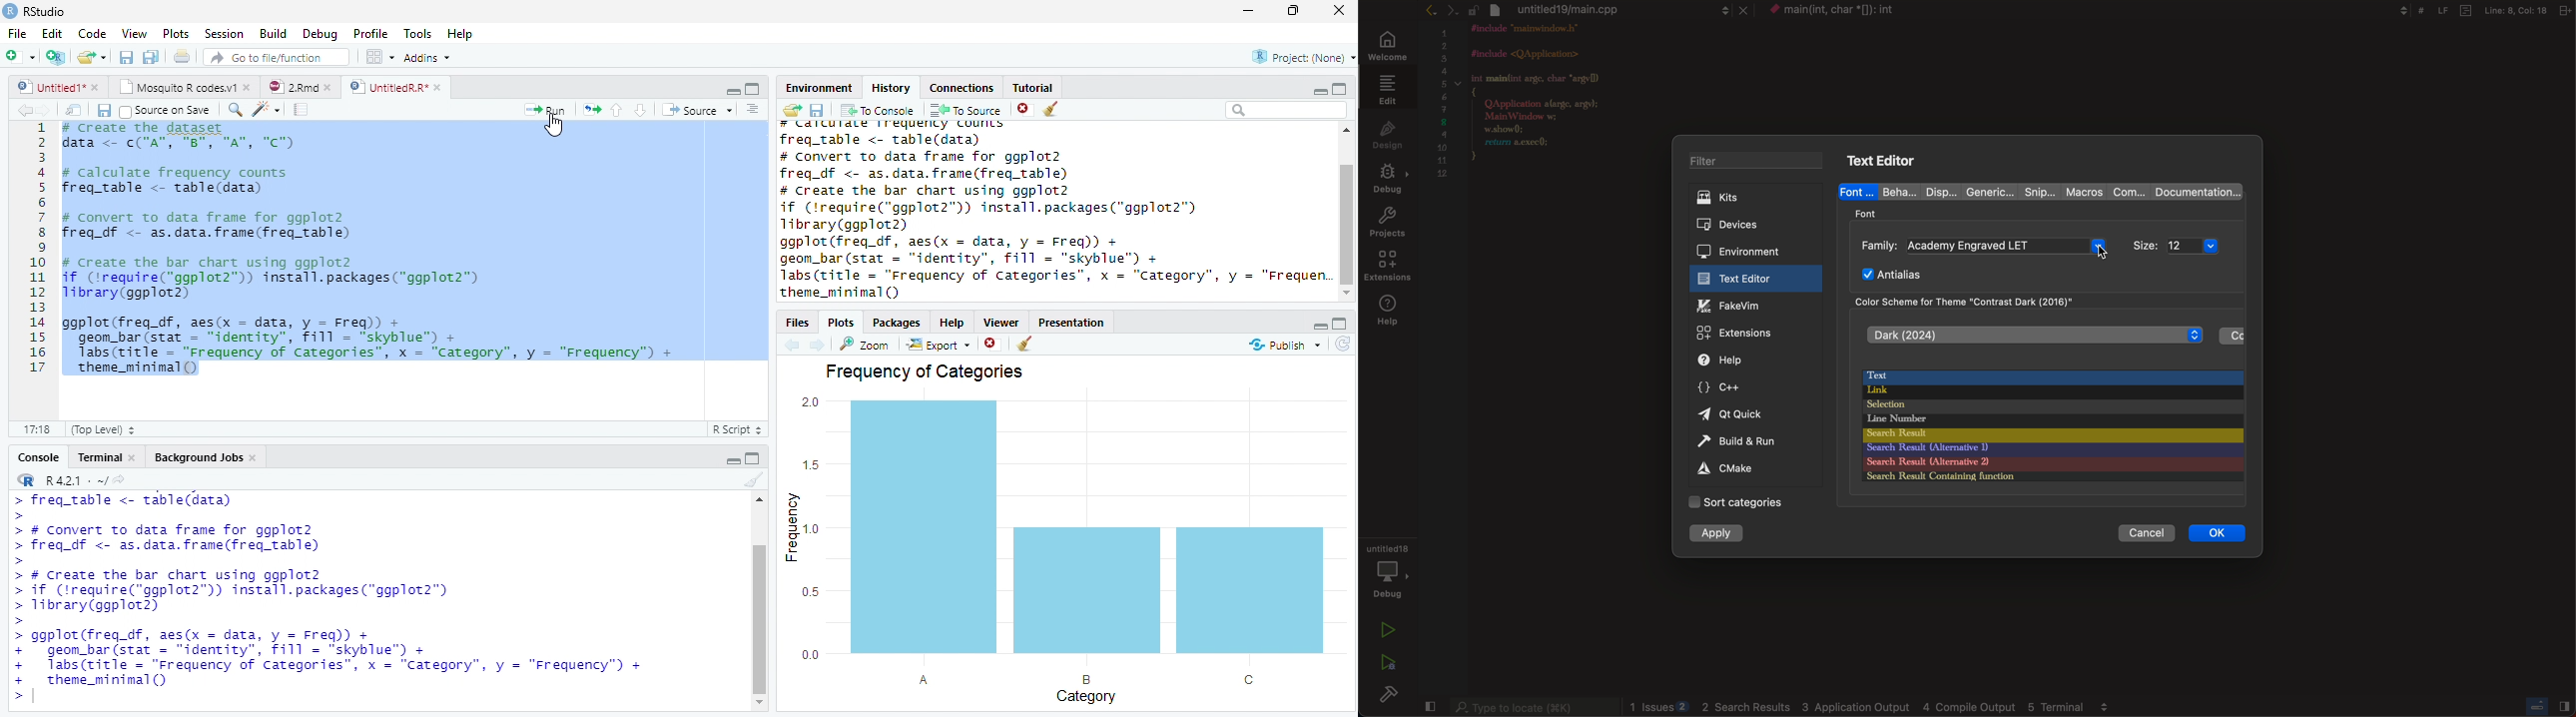 The image size is (2576, 728). Describe the element at coordinates (377, 57) in the screenshot. I see `Workspace panes` at that location.